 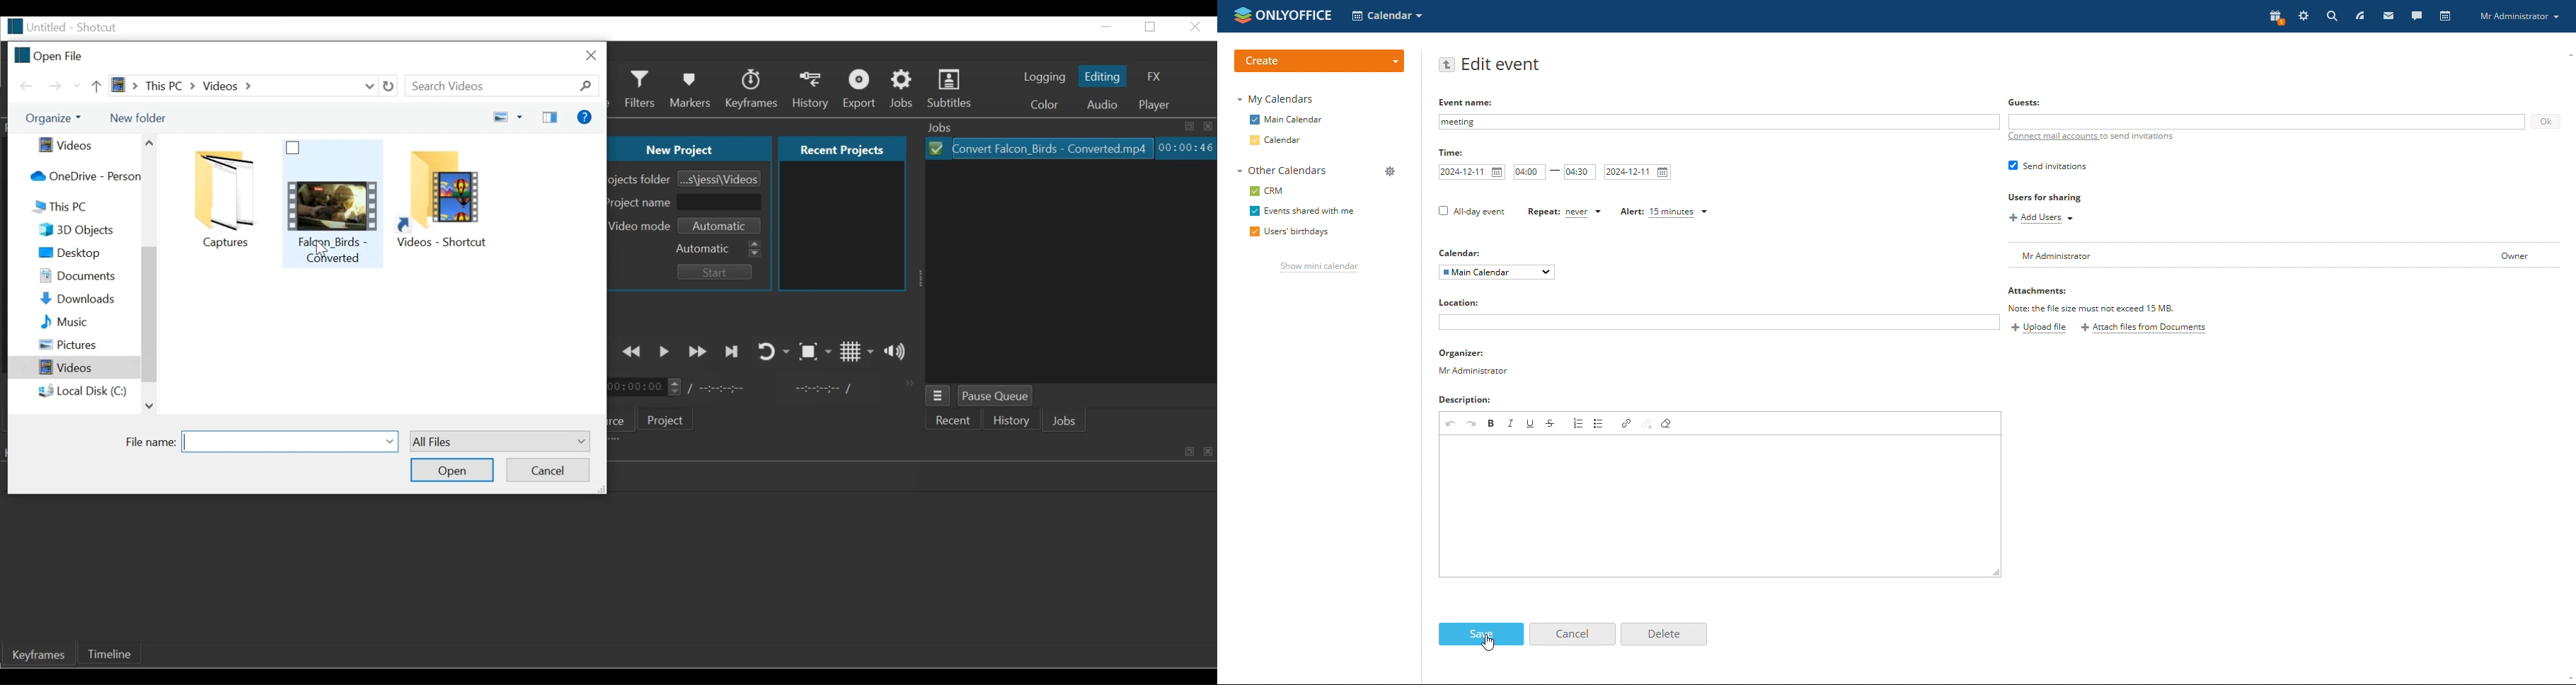 I want to click on Videos, so click(x=74, y=367).